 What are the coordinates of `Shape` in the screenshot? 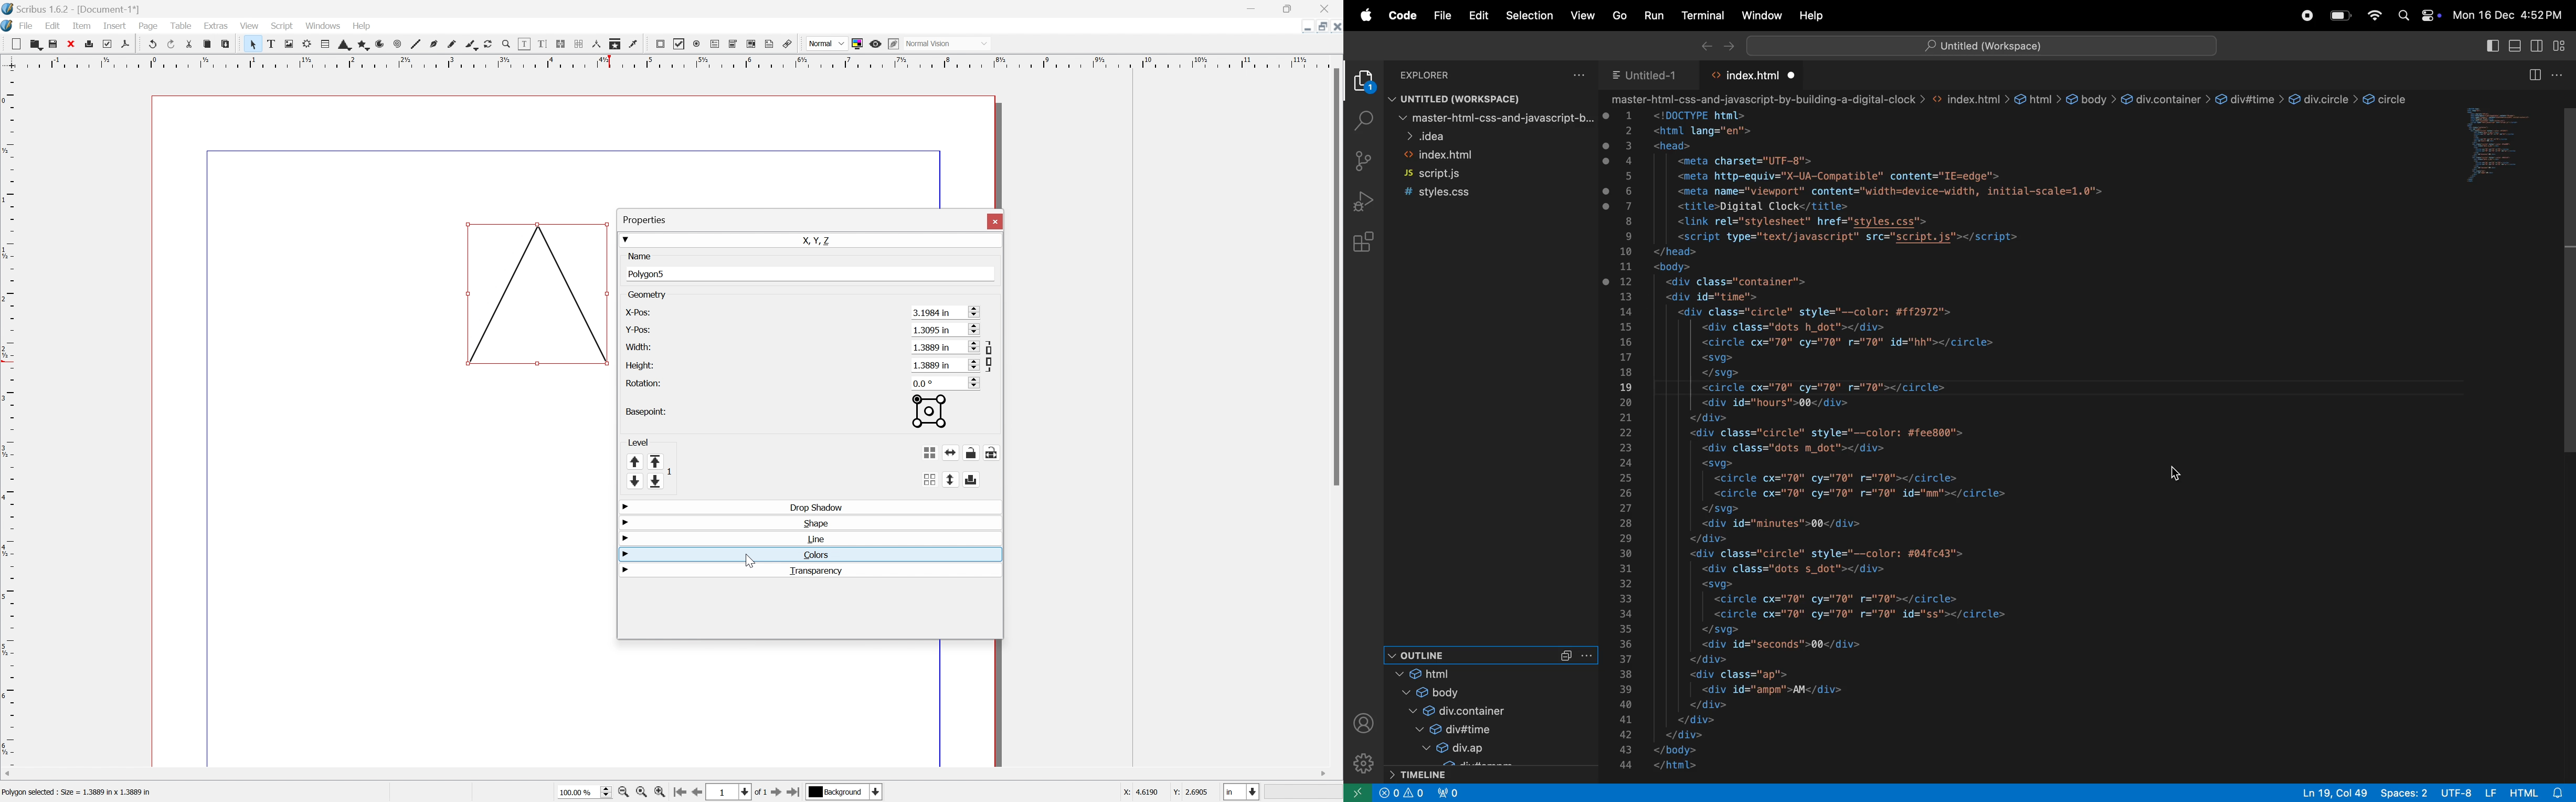 It's located at (340, 46).